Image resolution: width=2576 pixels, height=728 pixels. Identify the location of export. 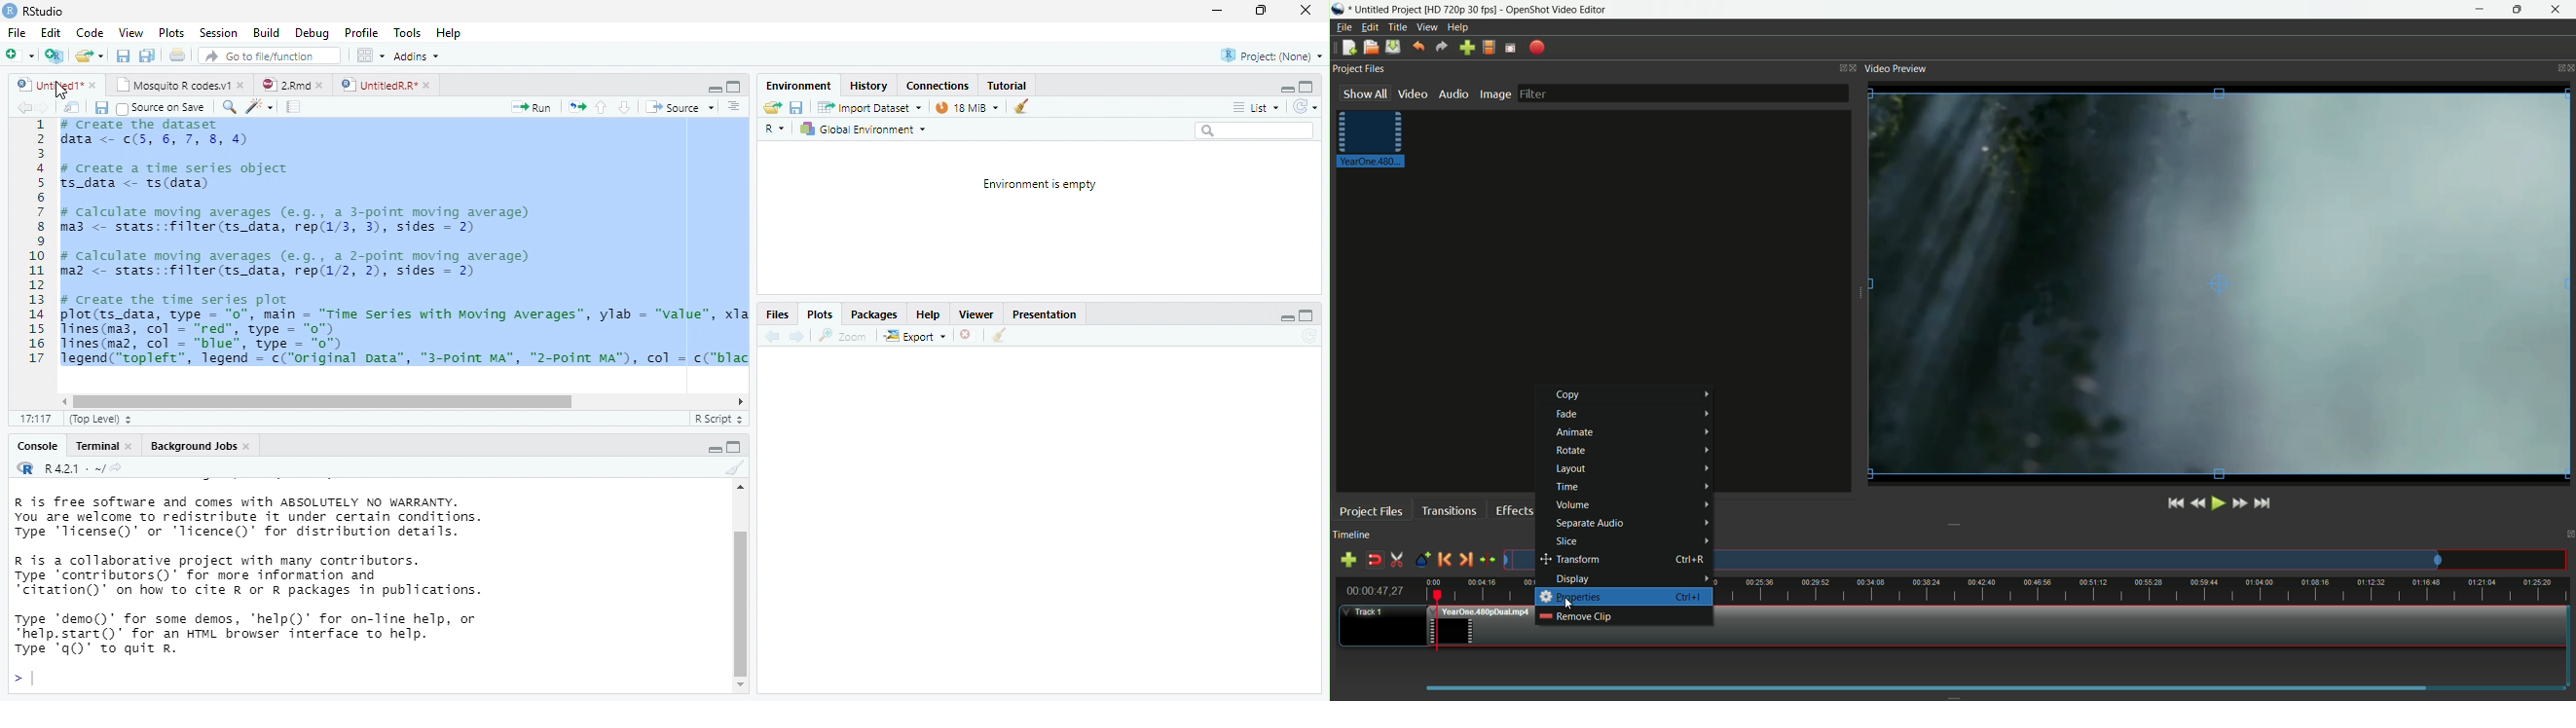
(1537, 48).